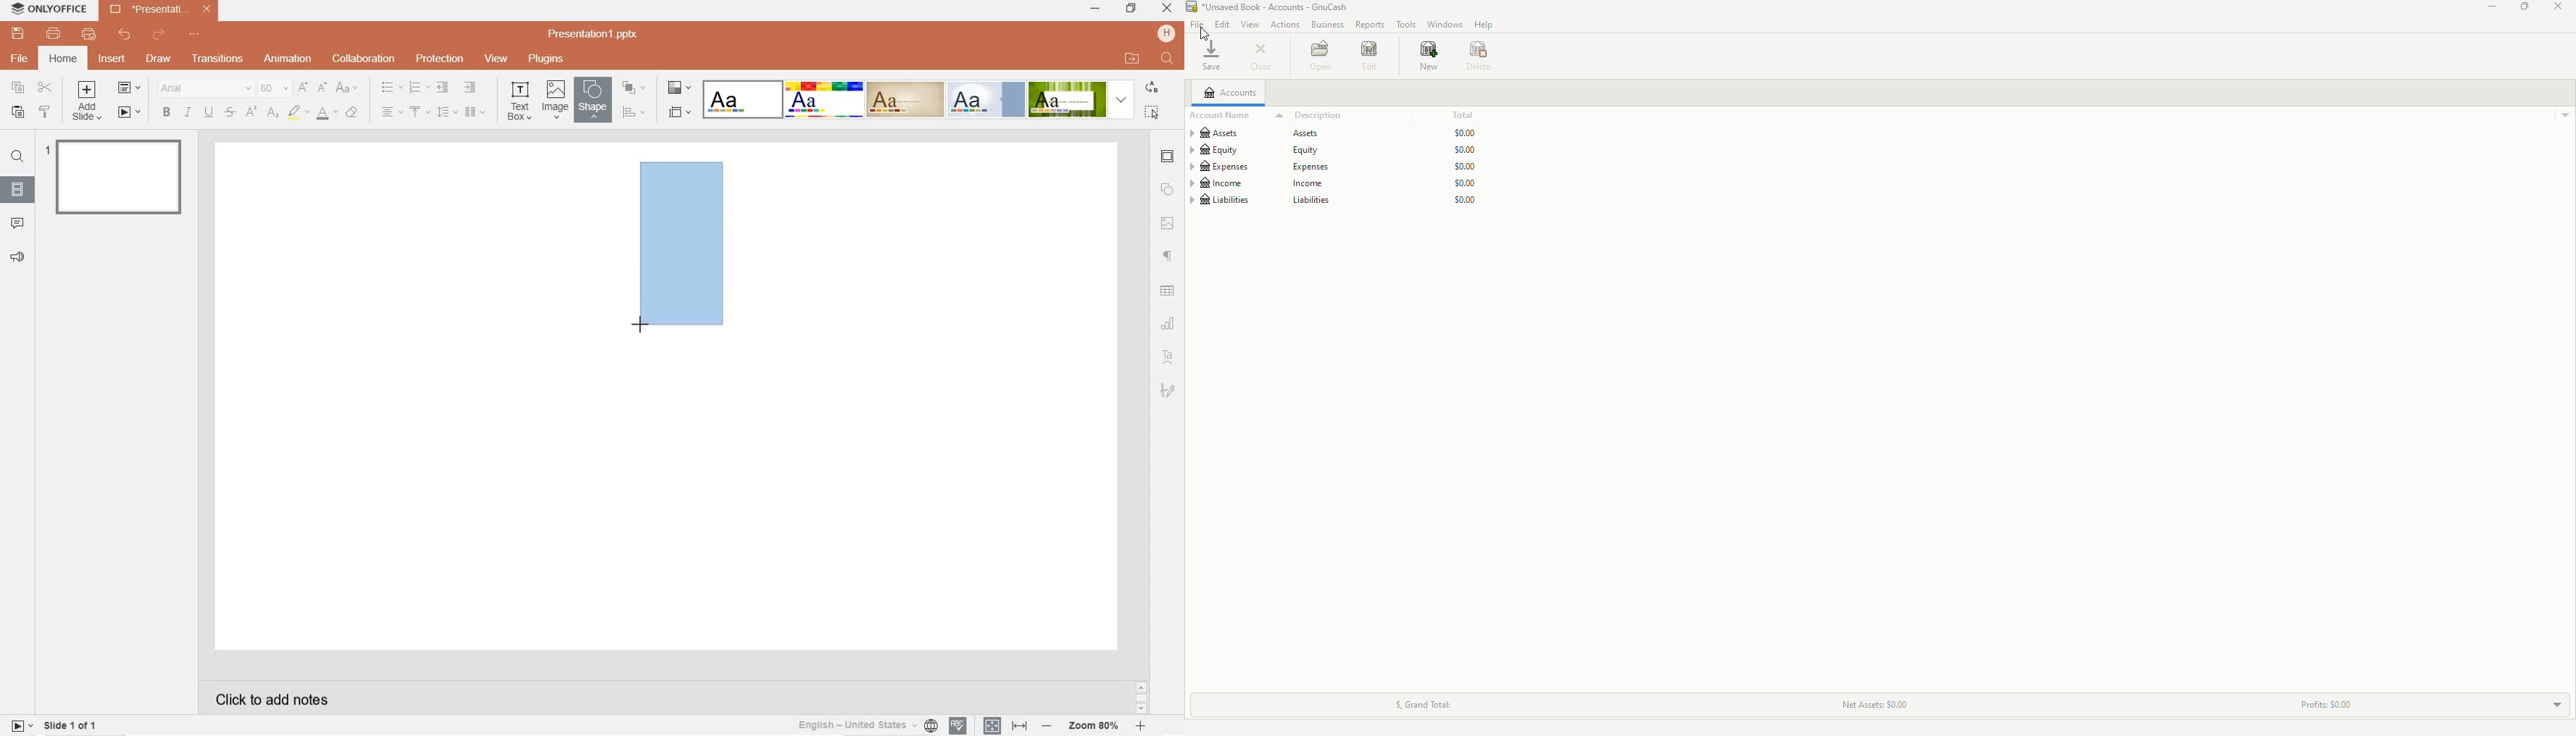 The height and width of the screenshot is (756, 2576). Describe the element at coordinates (1483, 57) in the screenshot. I see `Delete` at that location.